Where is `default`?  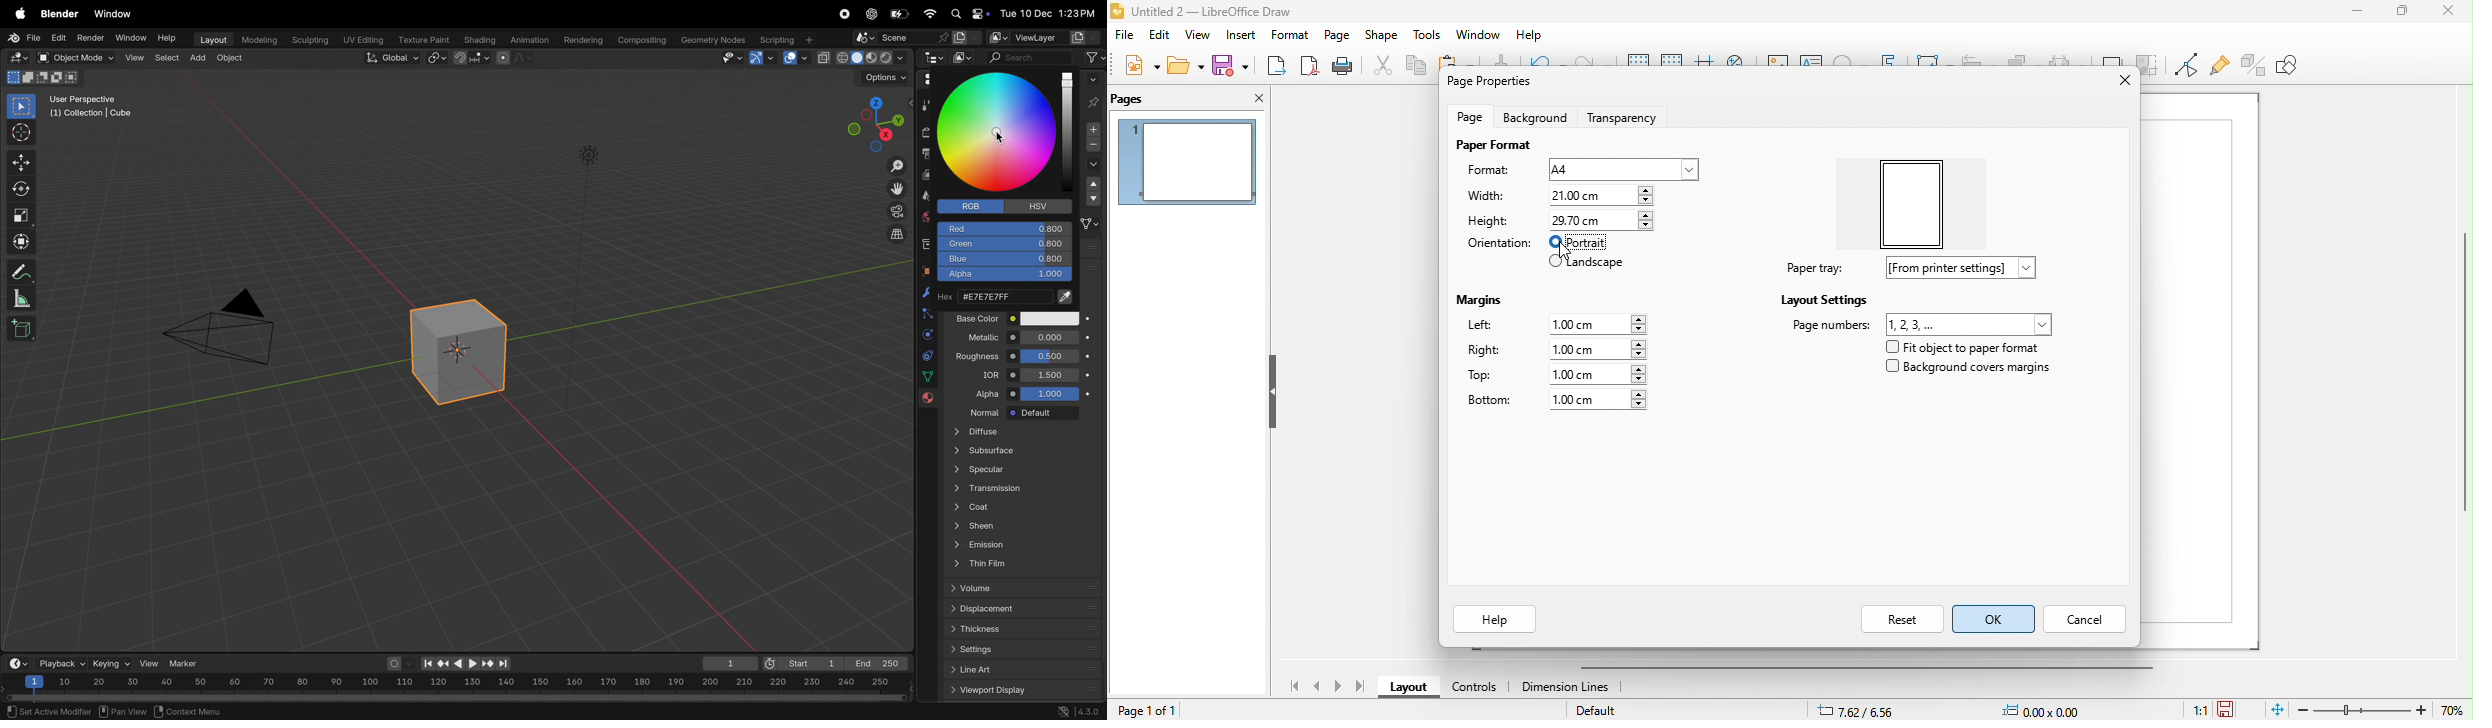
default is located at coordinates (1602, 711).